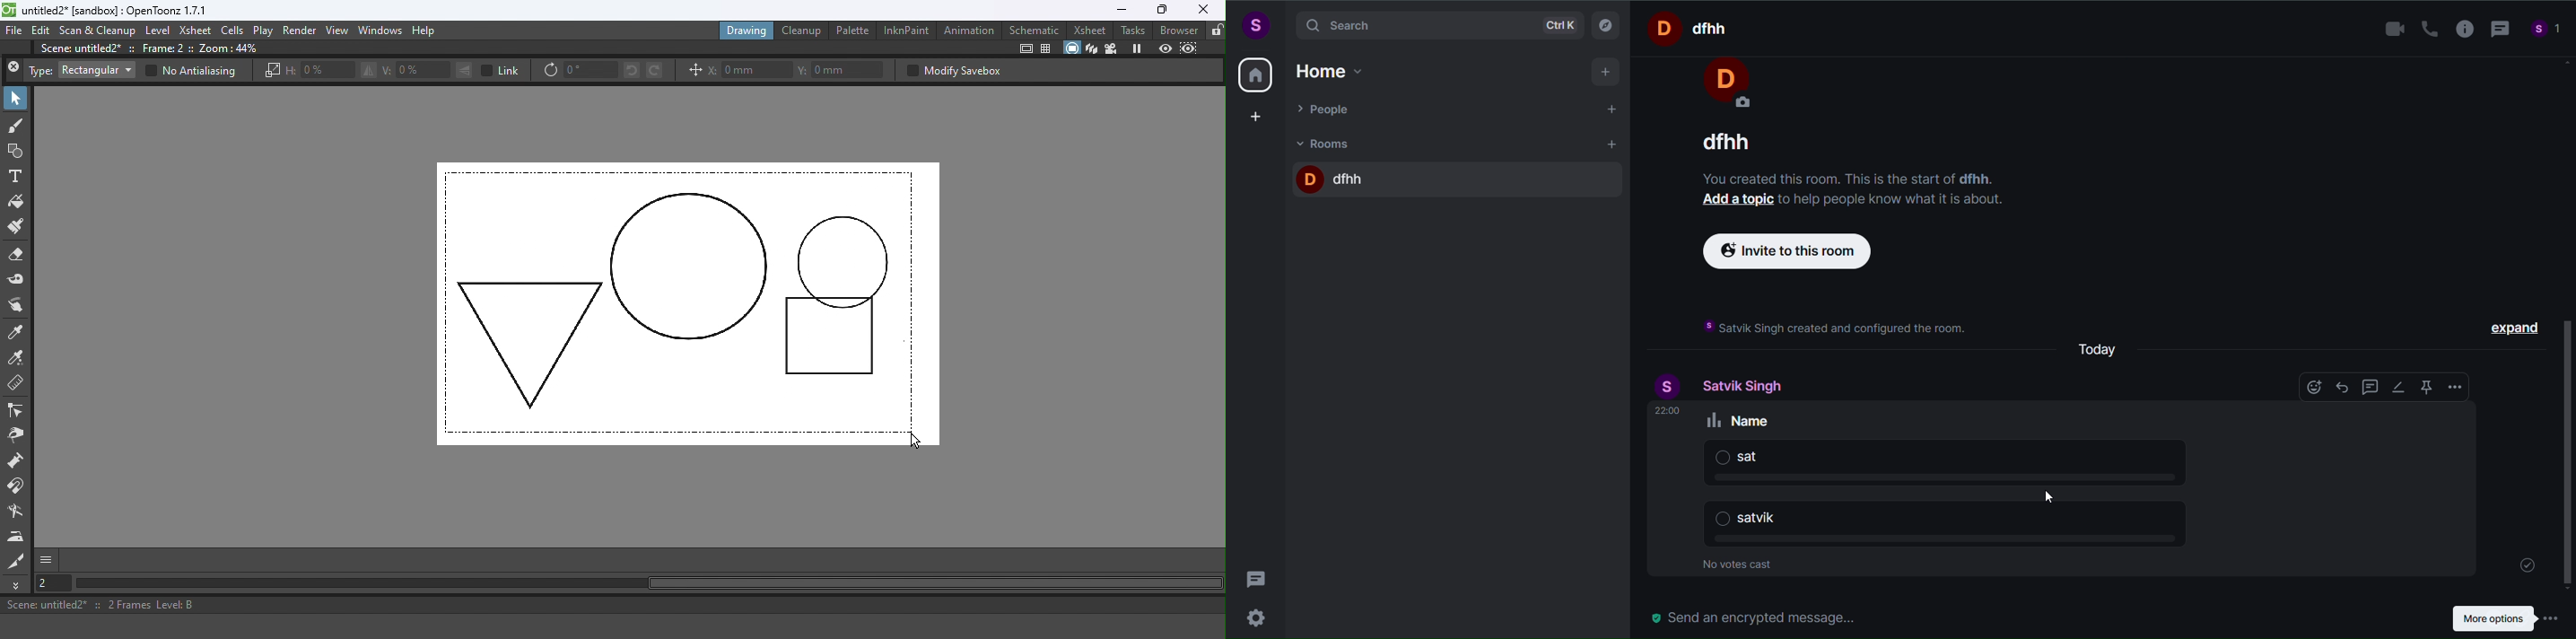 This screenshot has height=644, width=2576. I want to click on Preview, so click(1165, 48).